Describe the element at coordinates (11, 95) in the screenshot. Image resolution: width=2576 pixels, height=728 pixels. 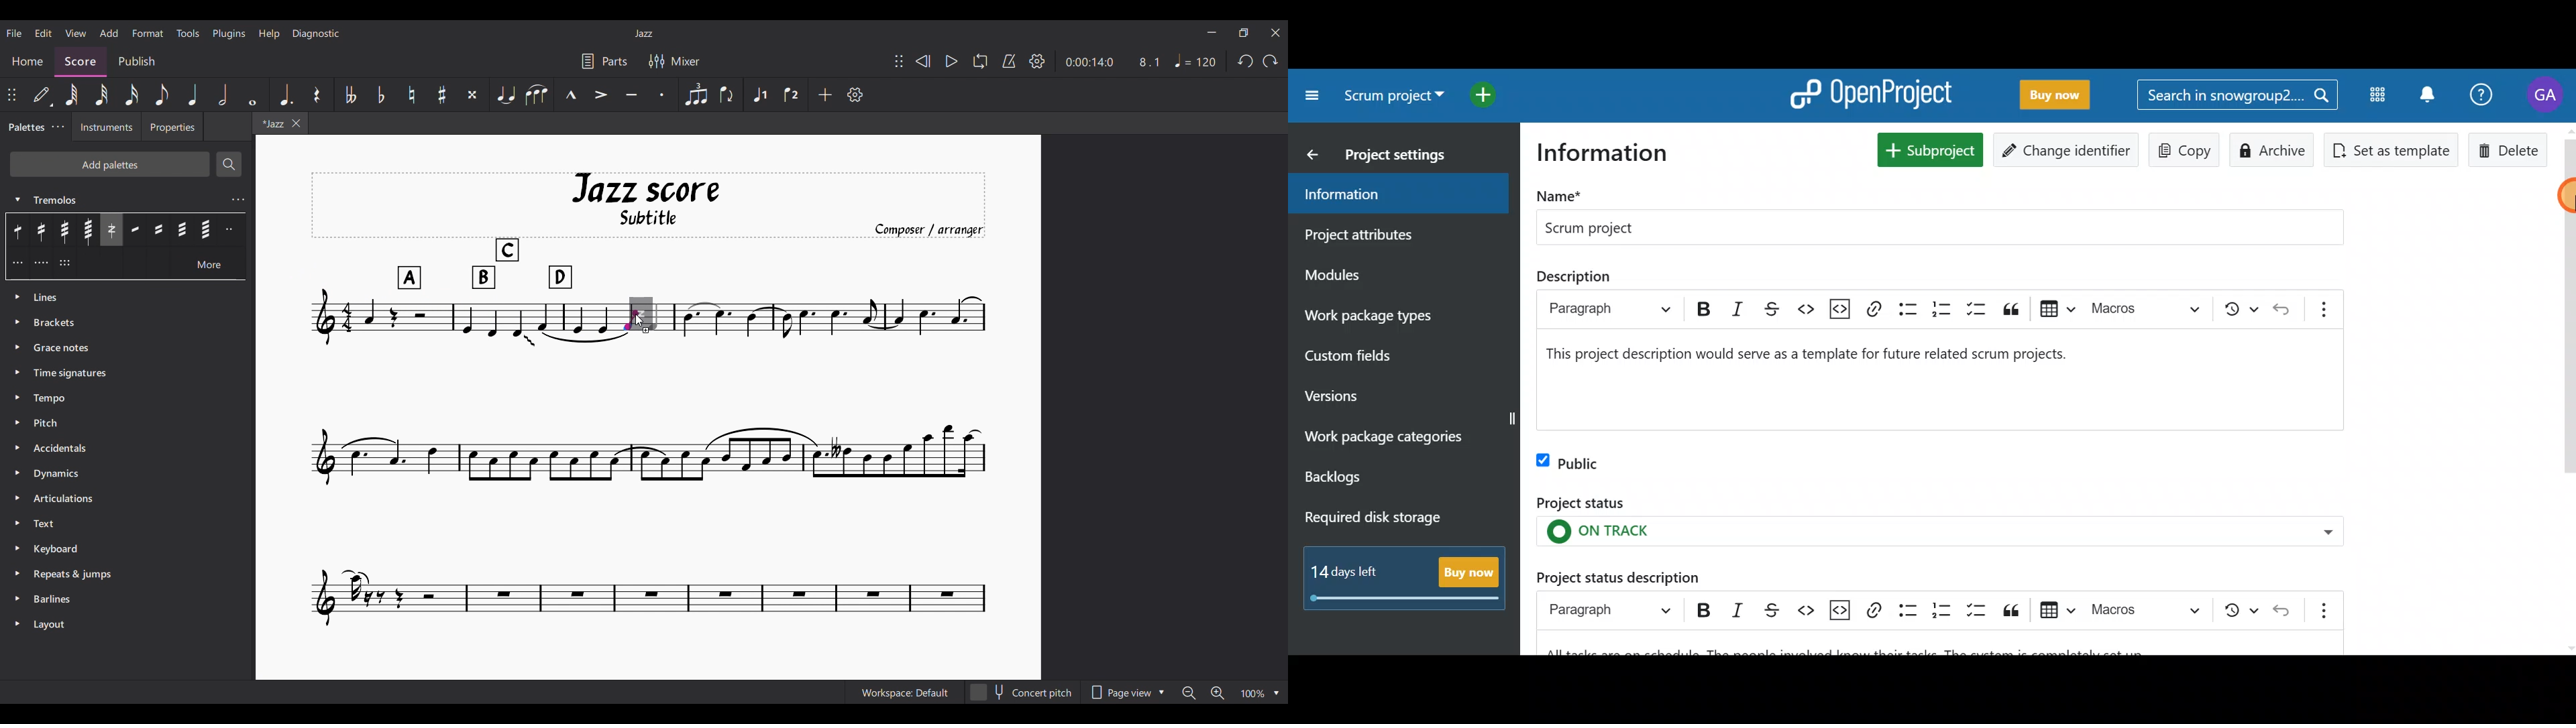
I see `Change position` at that location.